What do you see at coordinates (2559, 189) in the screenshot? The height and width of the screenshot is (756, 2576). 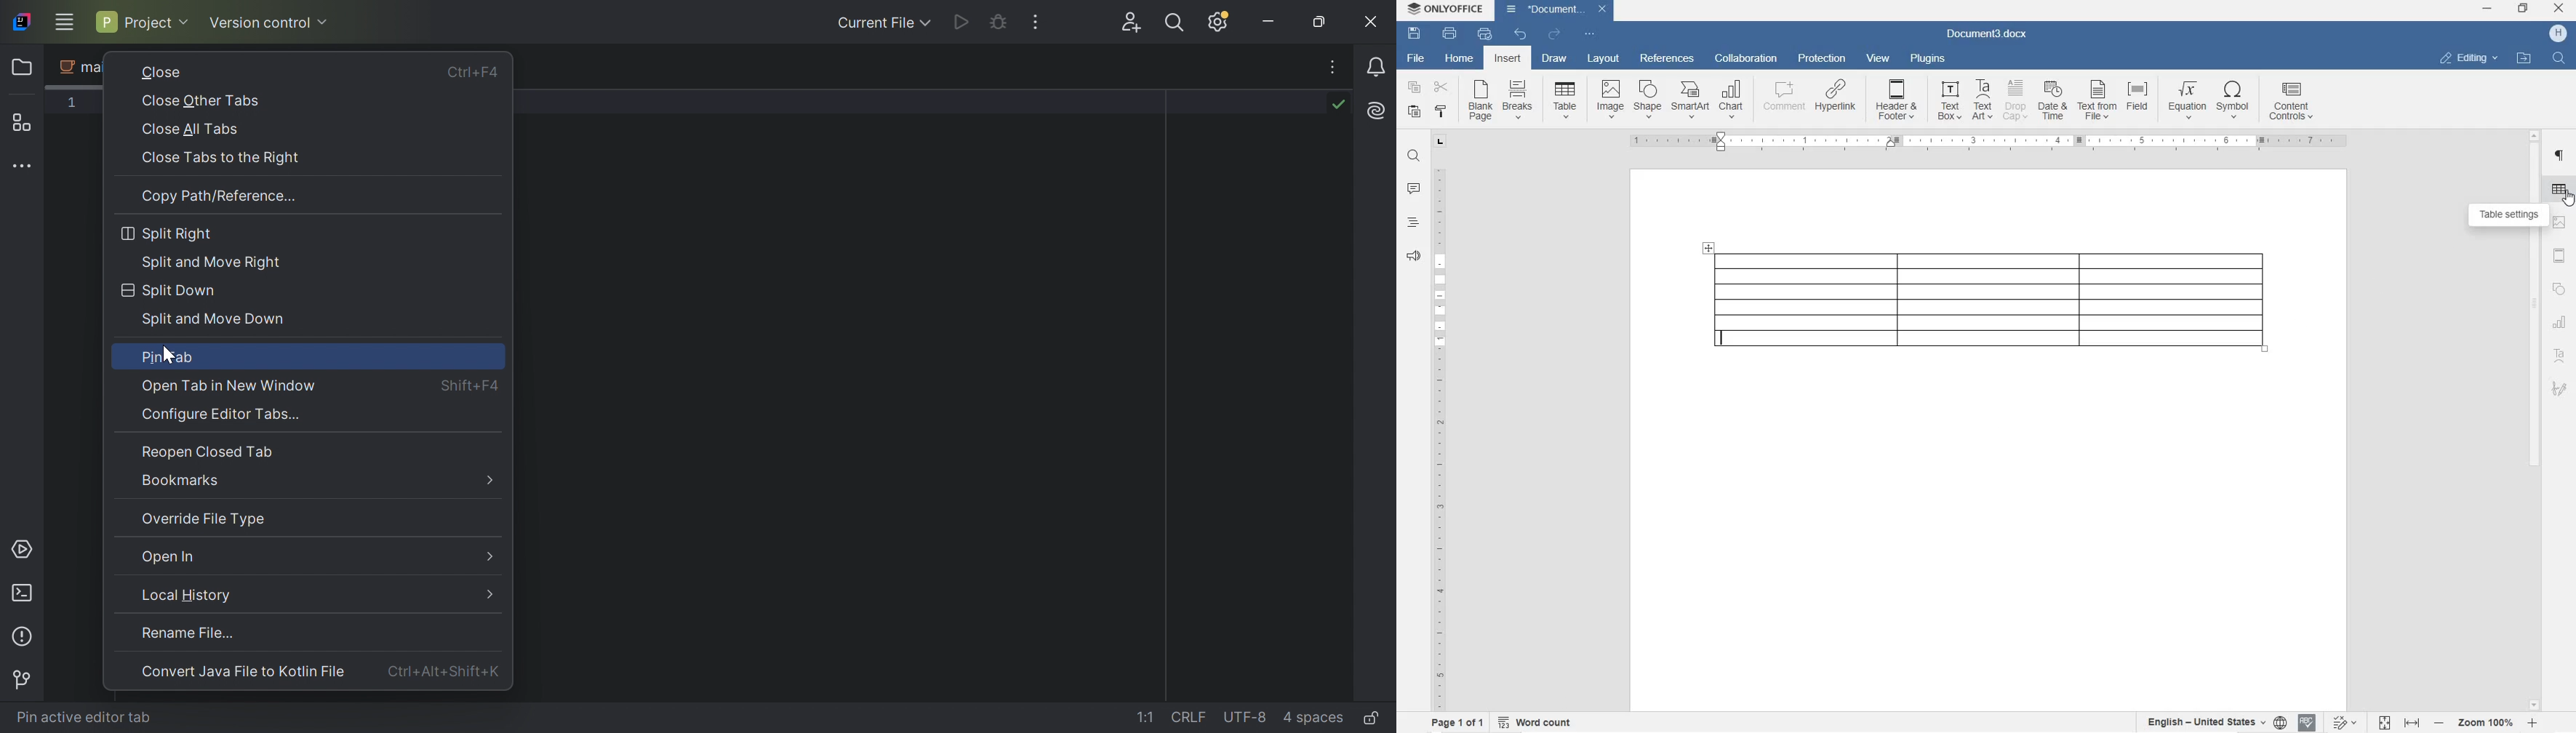 I see `TABLE SETTINGS` at bounding box center [2559, 189].